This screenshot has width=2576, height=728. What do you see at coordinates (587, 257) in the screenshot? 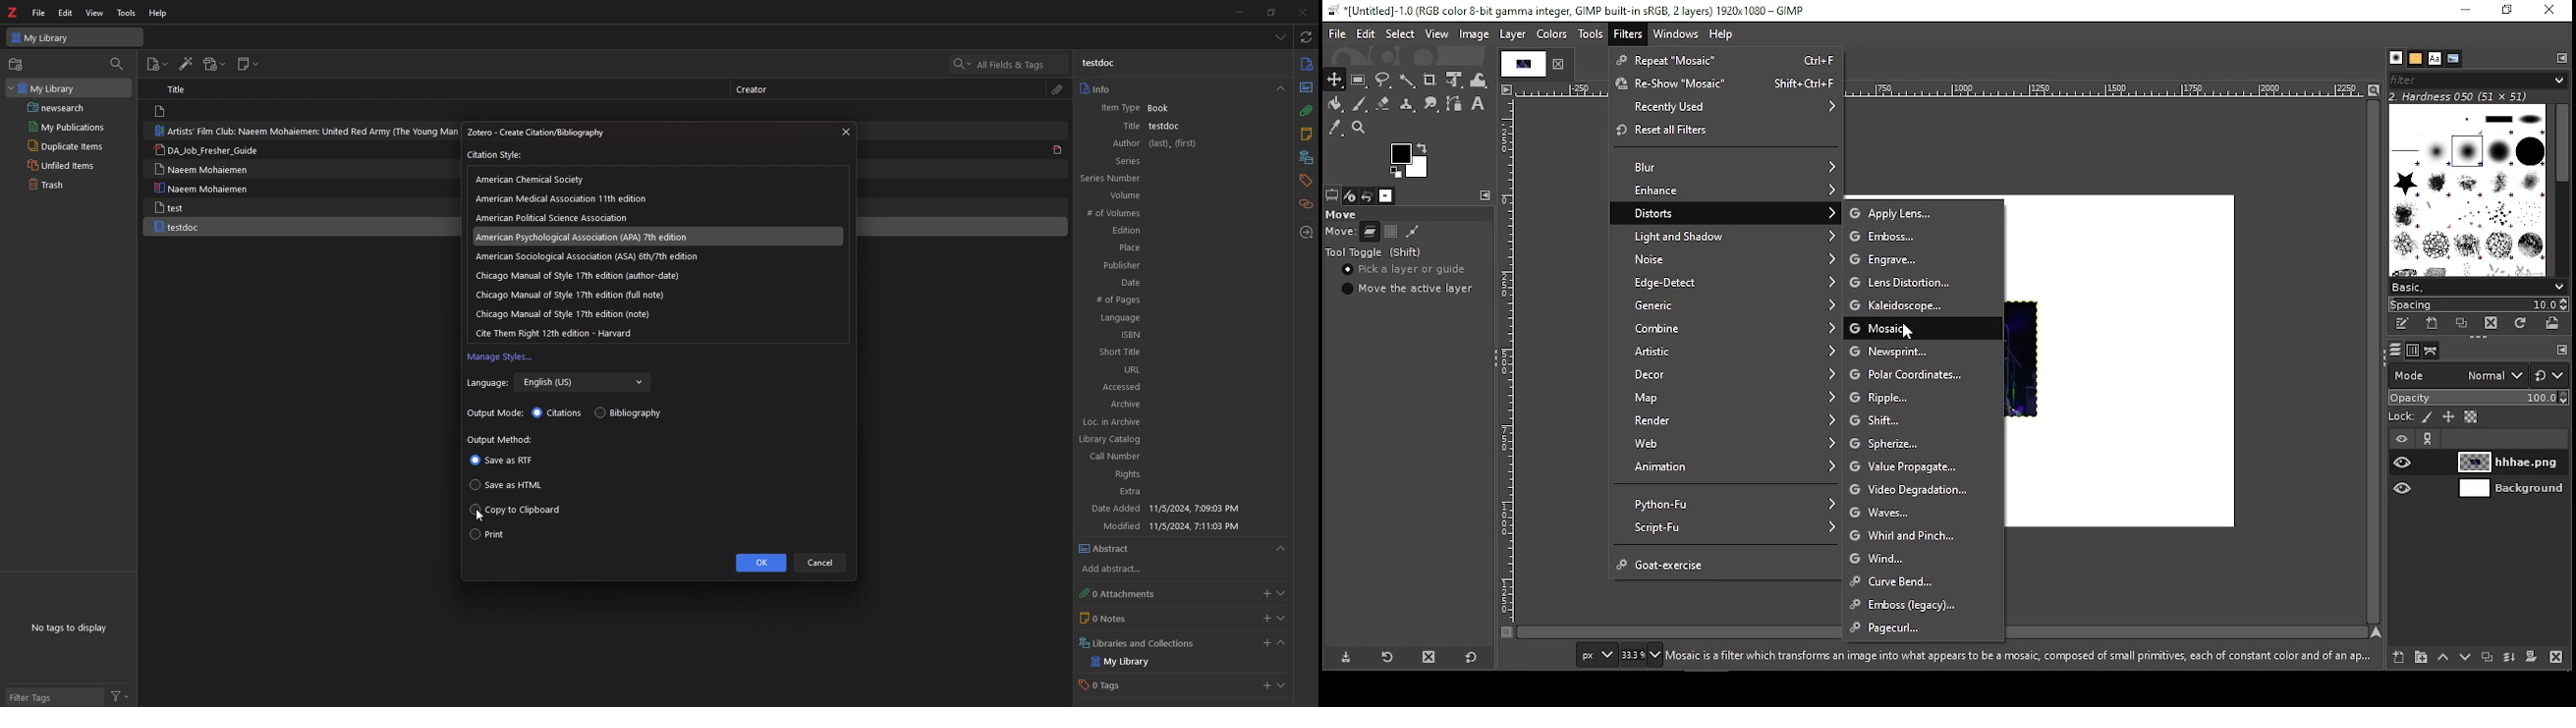
I see `American Sociological Association (ASA) 6th/7th edition` at bounding box center [587, 257].